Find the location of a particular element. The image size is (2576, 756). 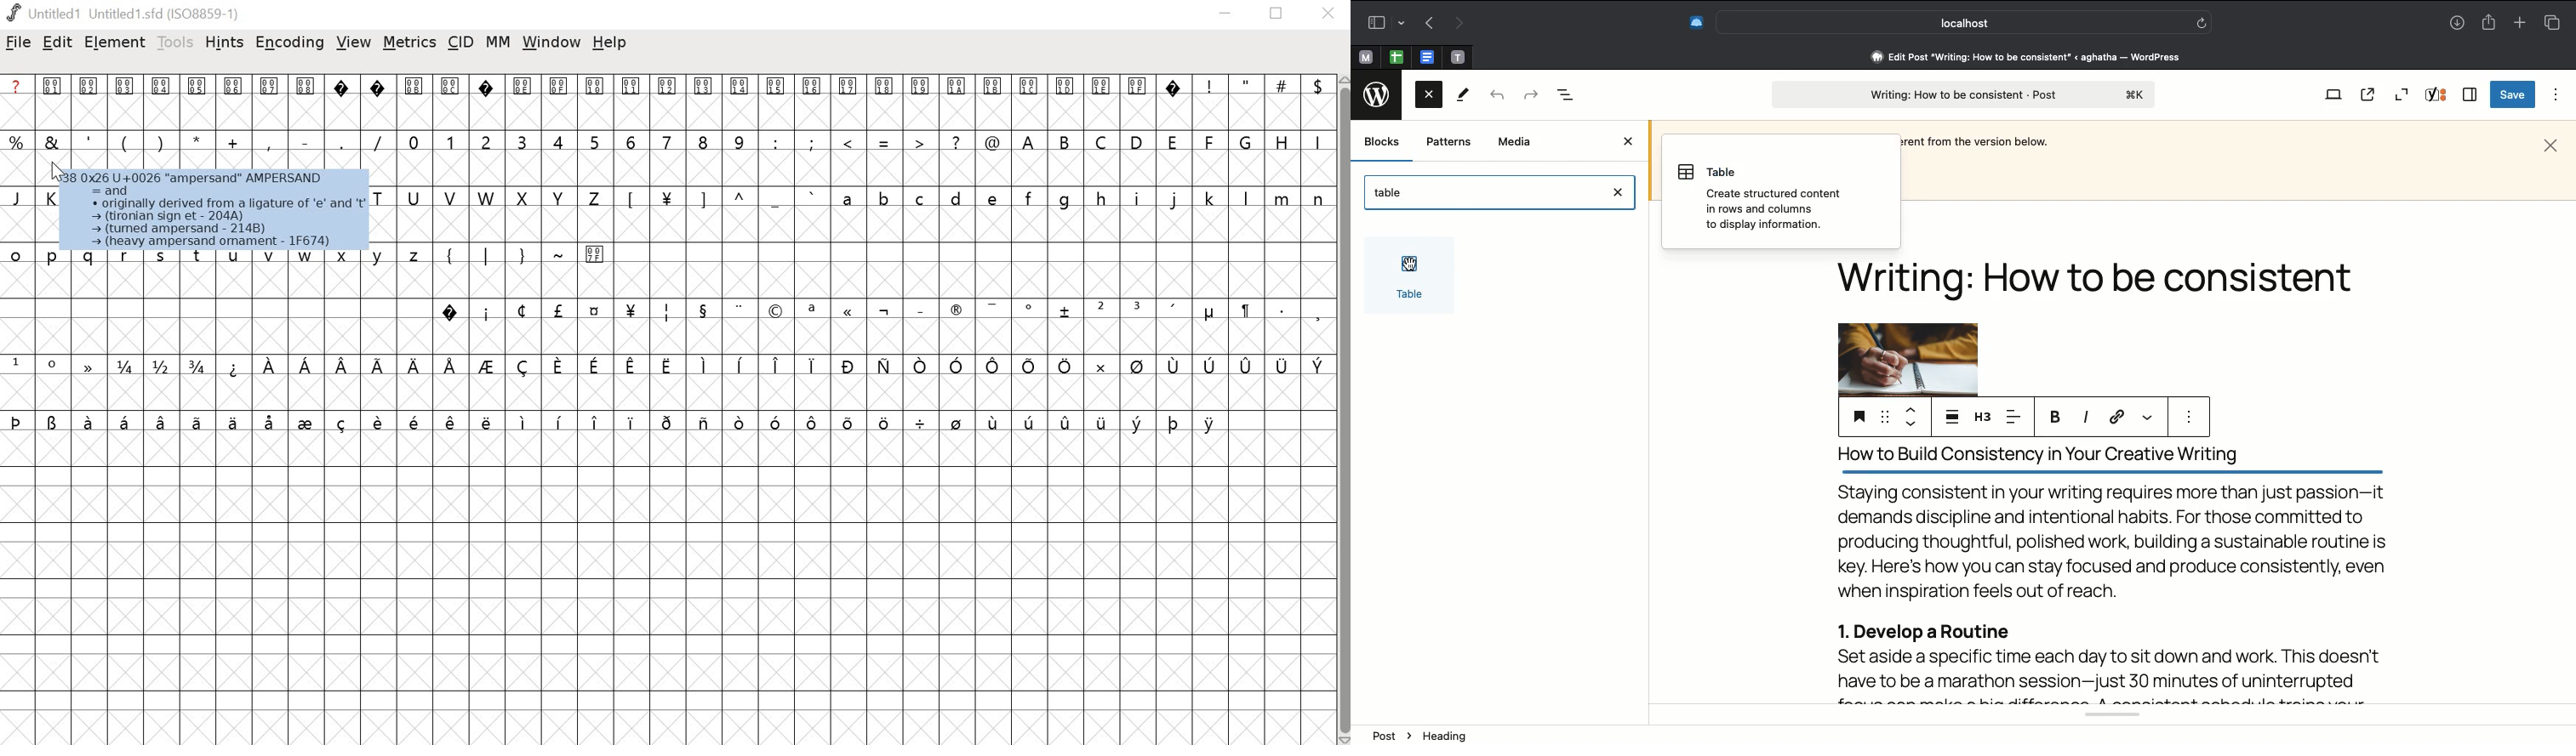

symbol is located at coordinates (884, 311).